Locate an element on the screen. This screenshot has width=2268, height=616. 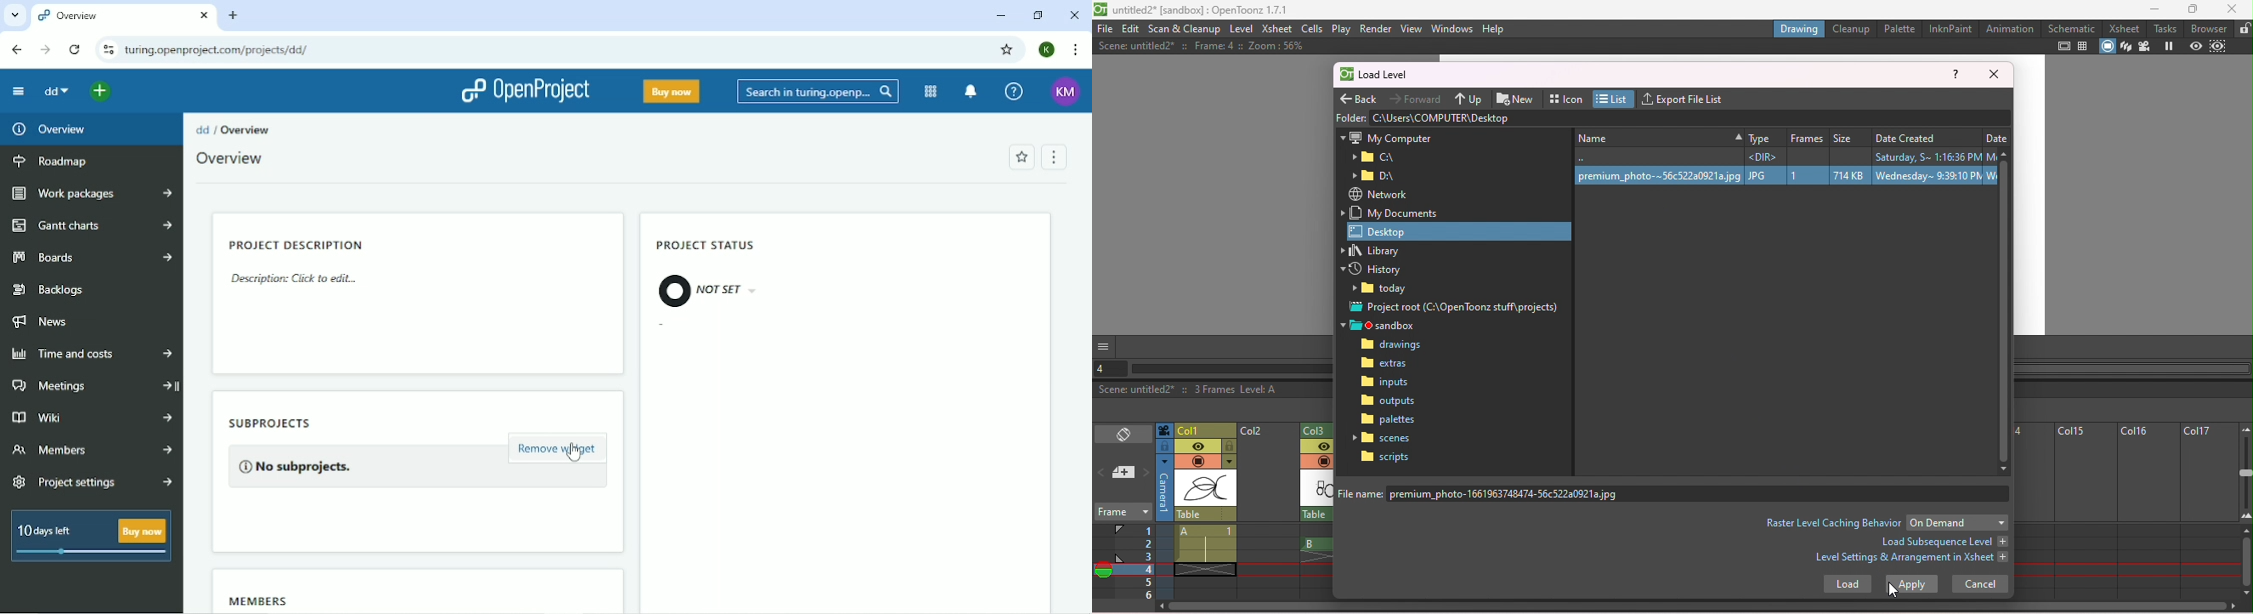
Icon is located at coordinates (1567, 97).